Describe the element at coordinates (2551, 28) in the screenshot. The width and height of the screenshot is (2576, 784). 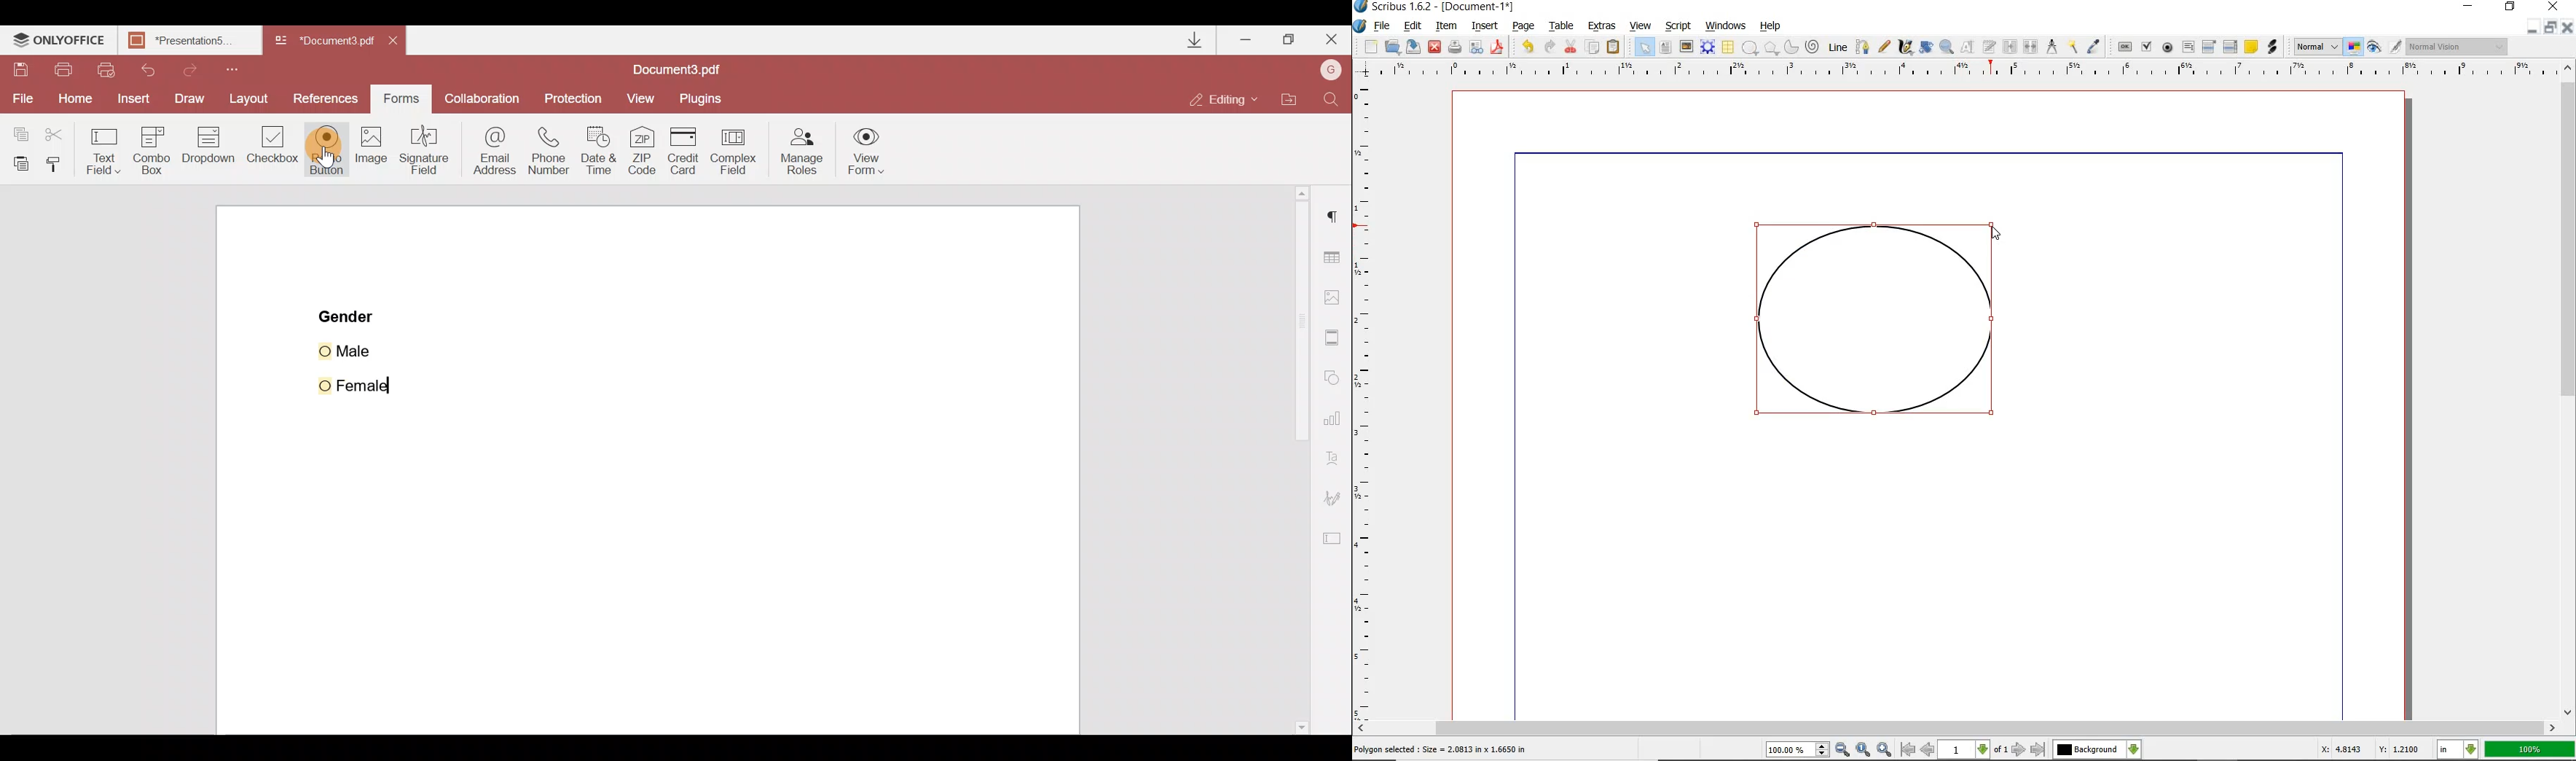
I see `RESTORE` at that location.